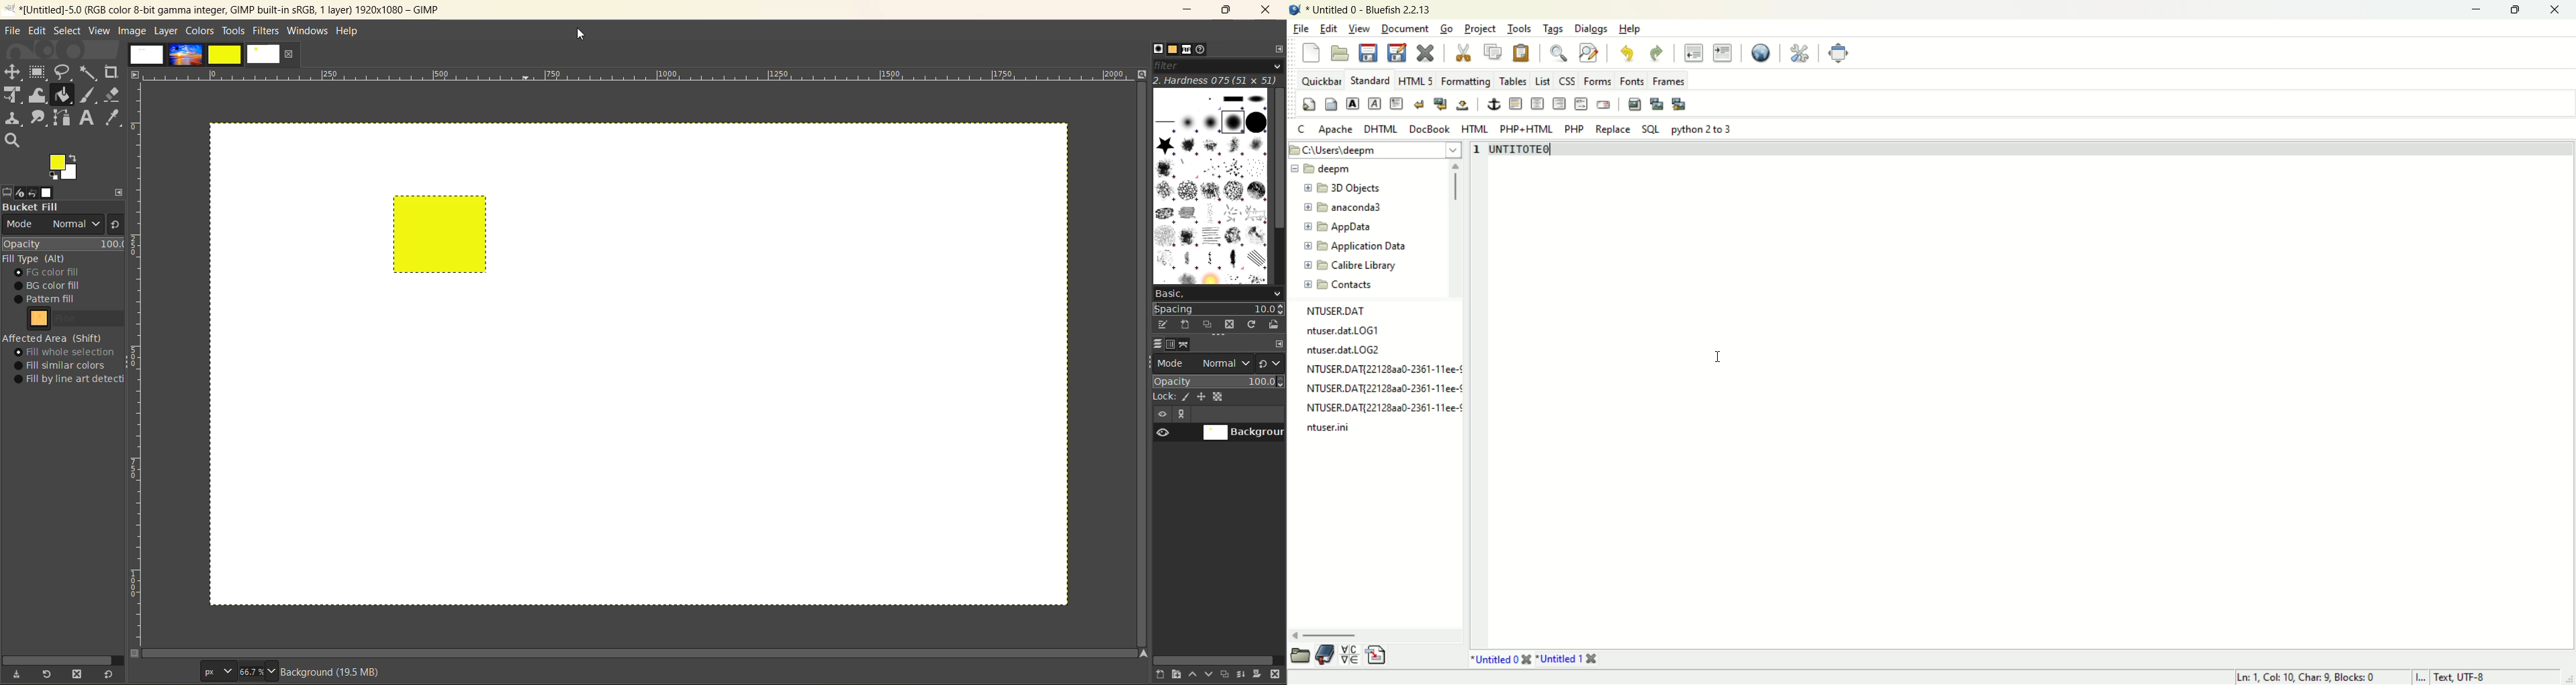 The height and width of the screenshot is (700, 2576). What do you see at coordinates (449, 239) in the screenshot?
I see `selection filled with solid yellow` at bounding box center [449, 239].